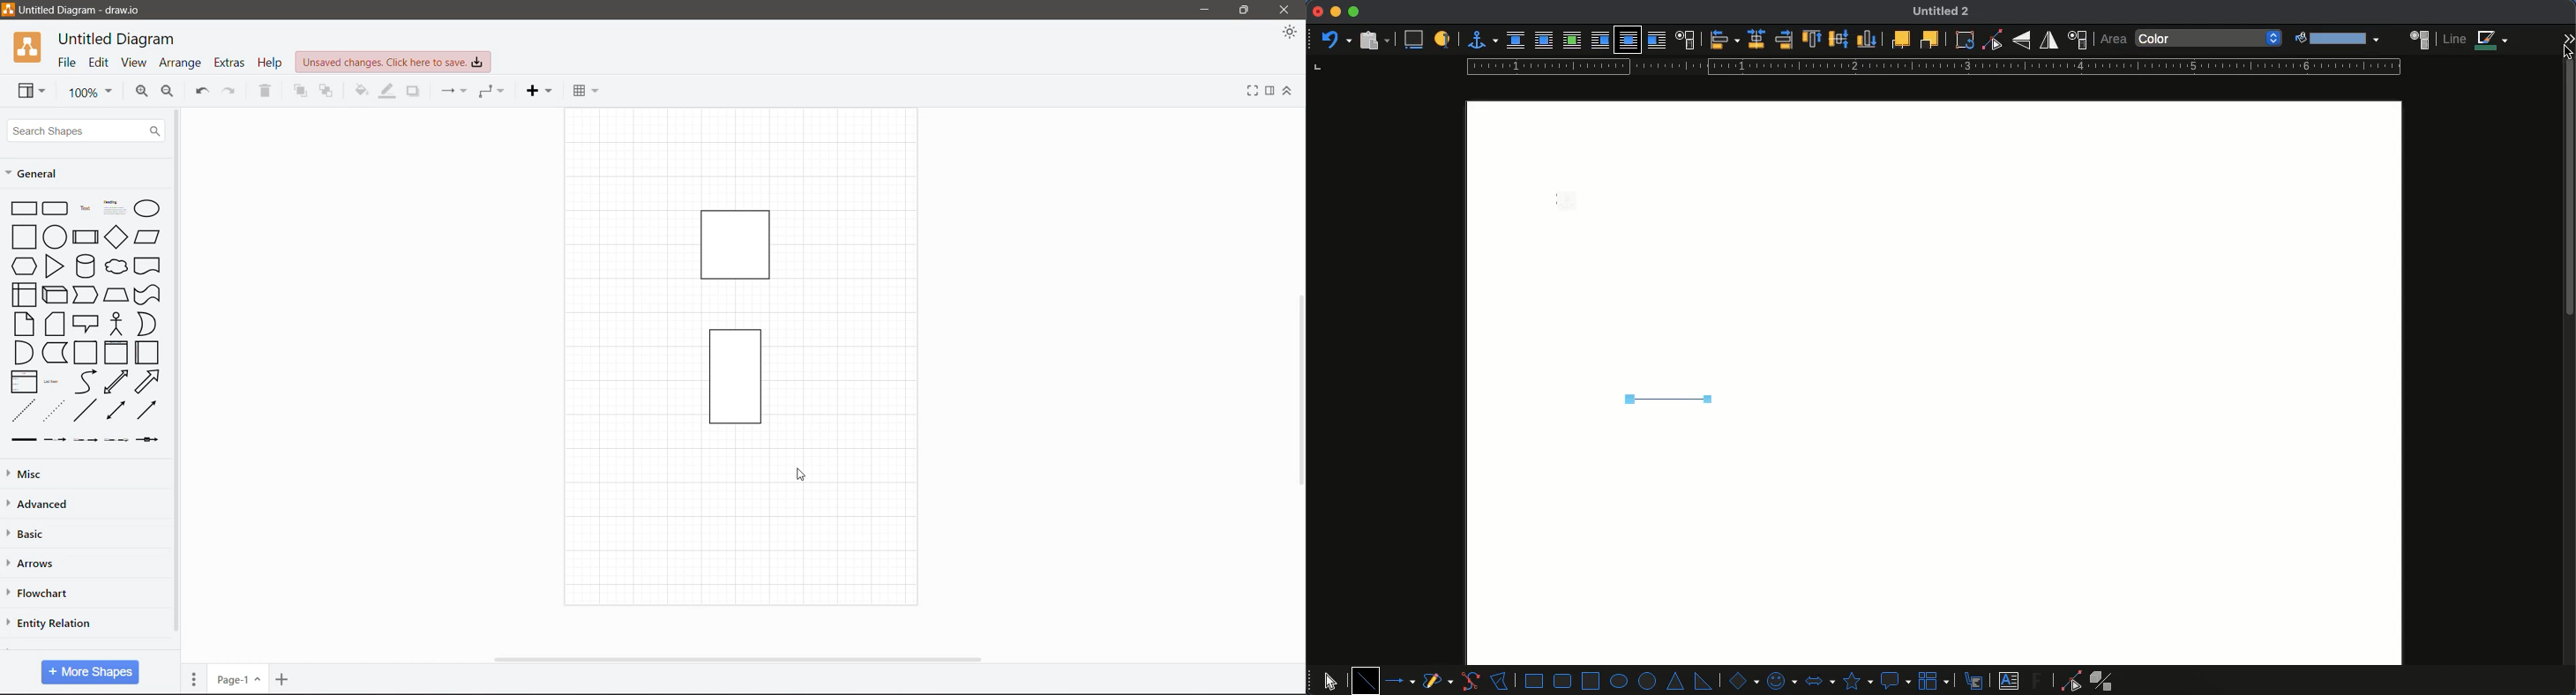  Describe the element at coordinates (1936, 680) in the screenshot. I see `flowchart` at that location.